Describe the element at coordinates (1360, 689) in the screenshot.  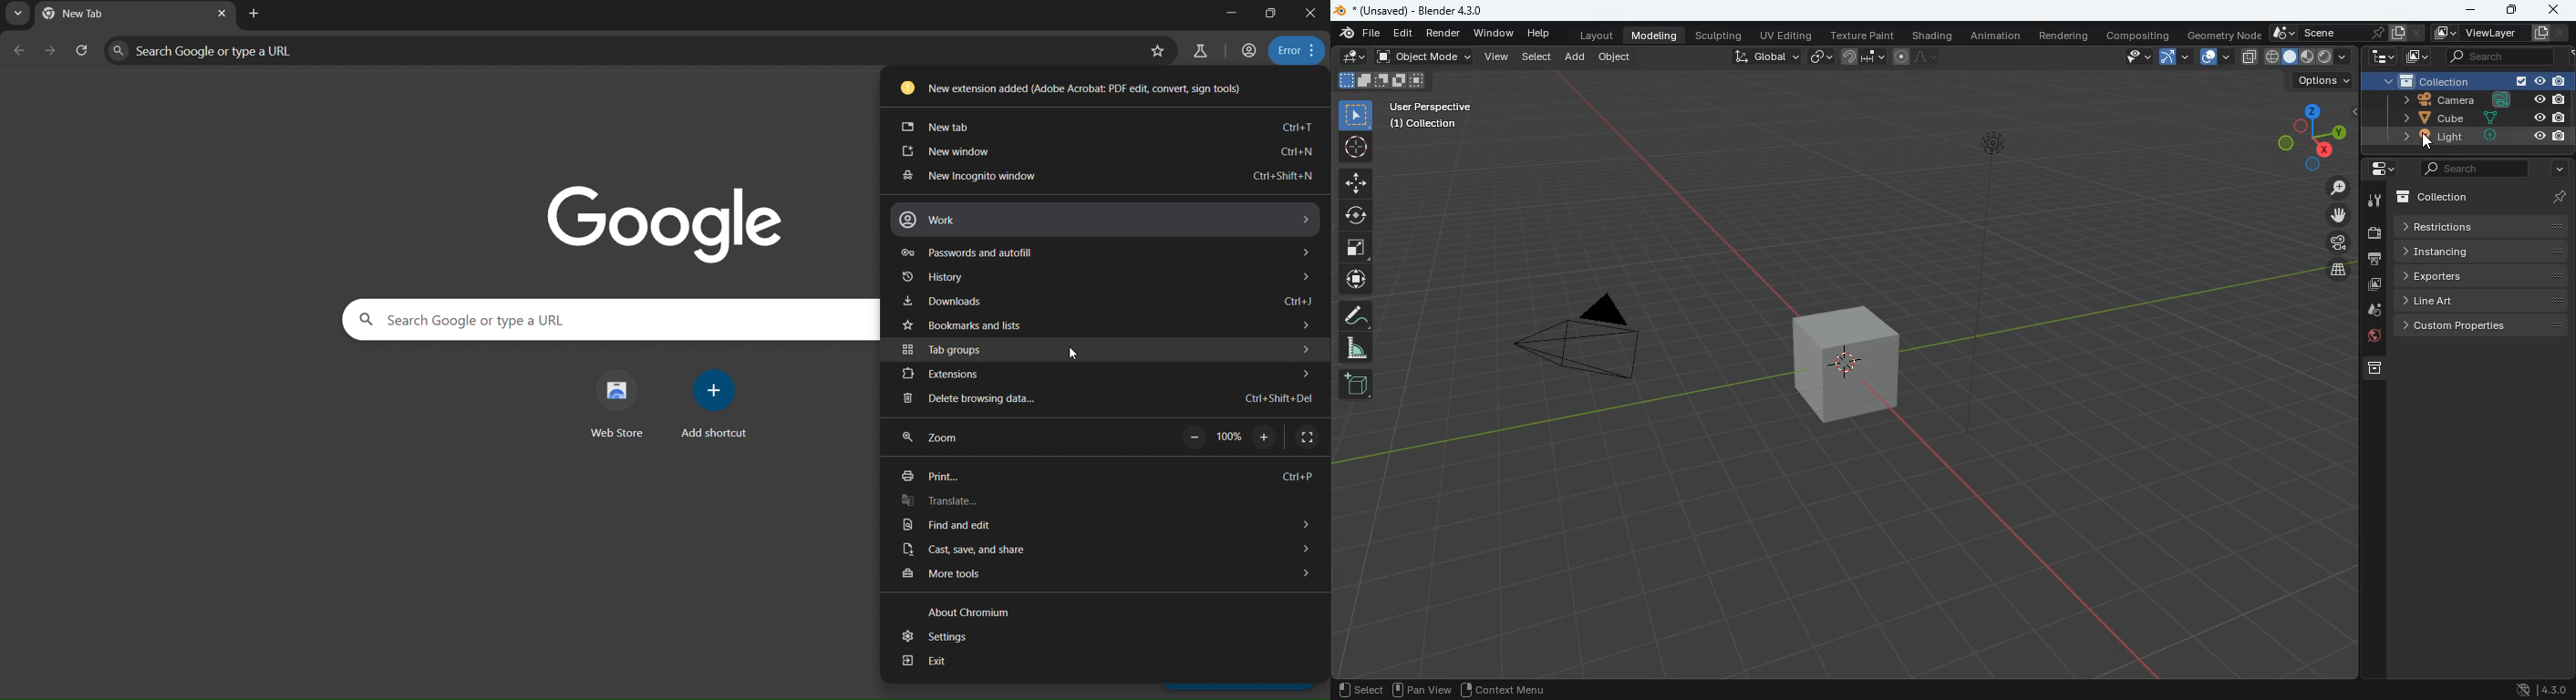
I see `select` at that location.